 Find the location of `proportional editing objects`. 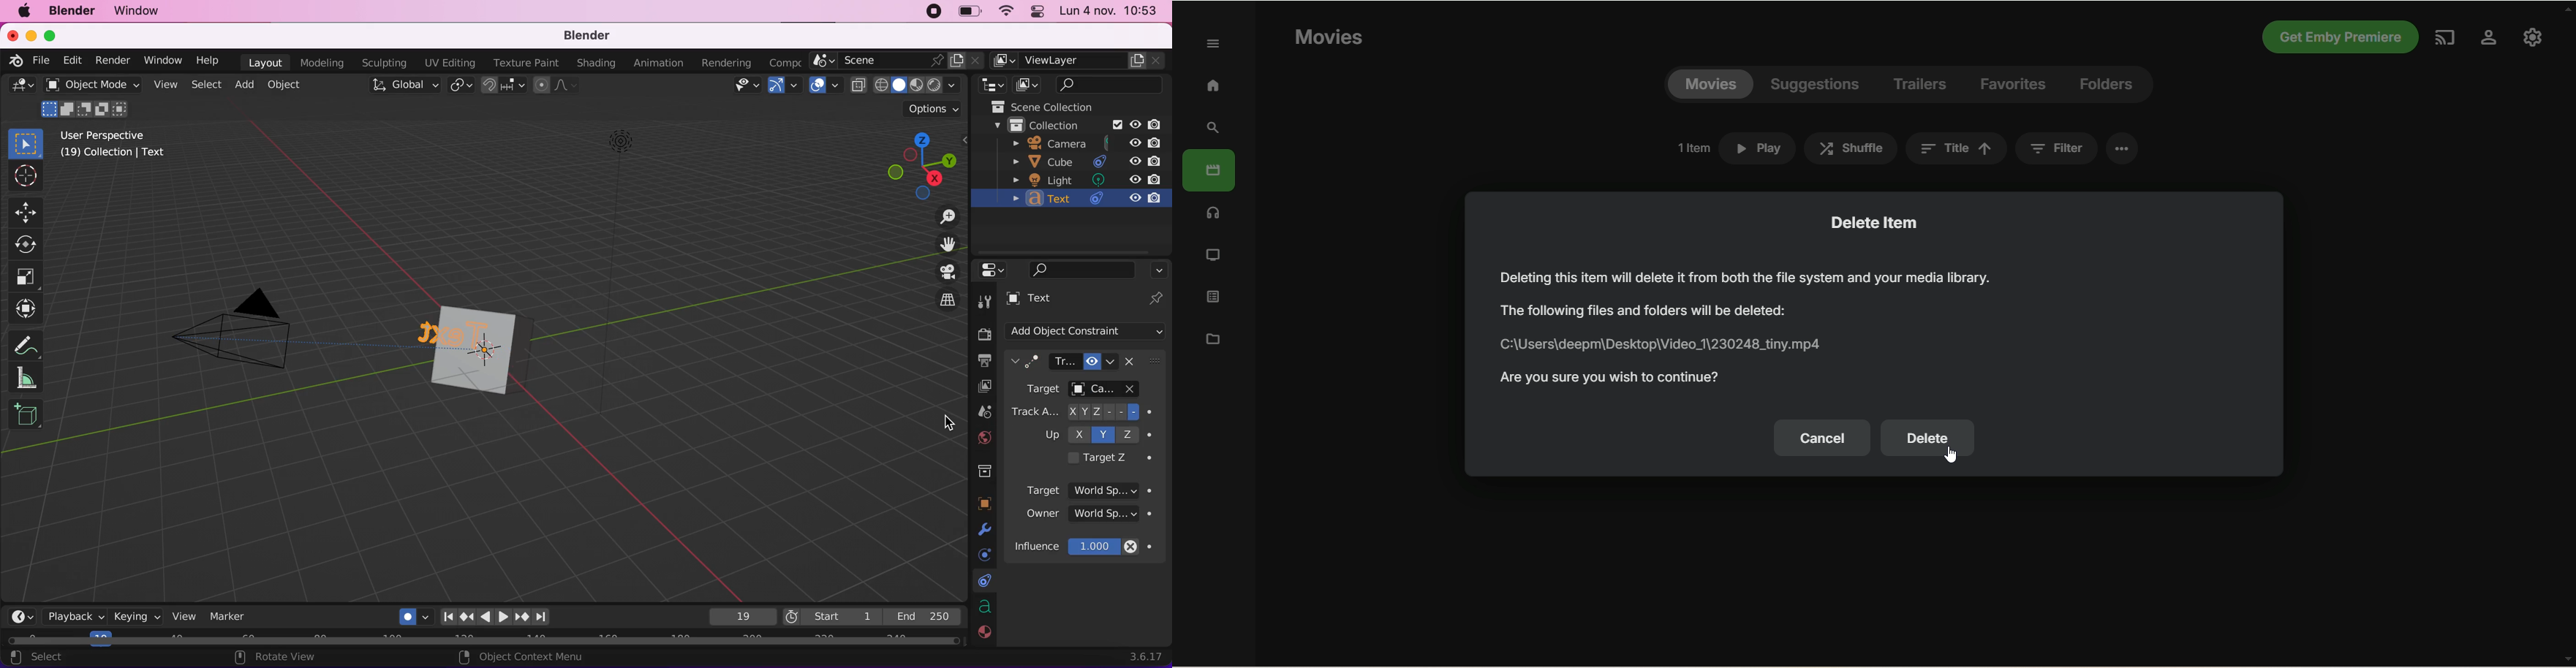

proportional editing objects is located at coordinates (556, 86).